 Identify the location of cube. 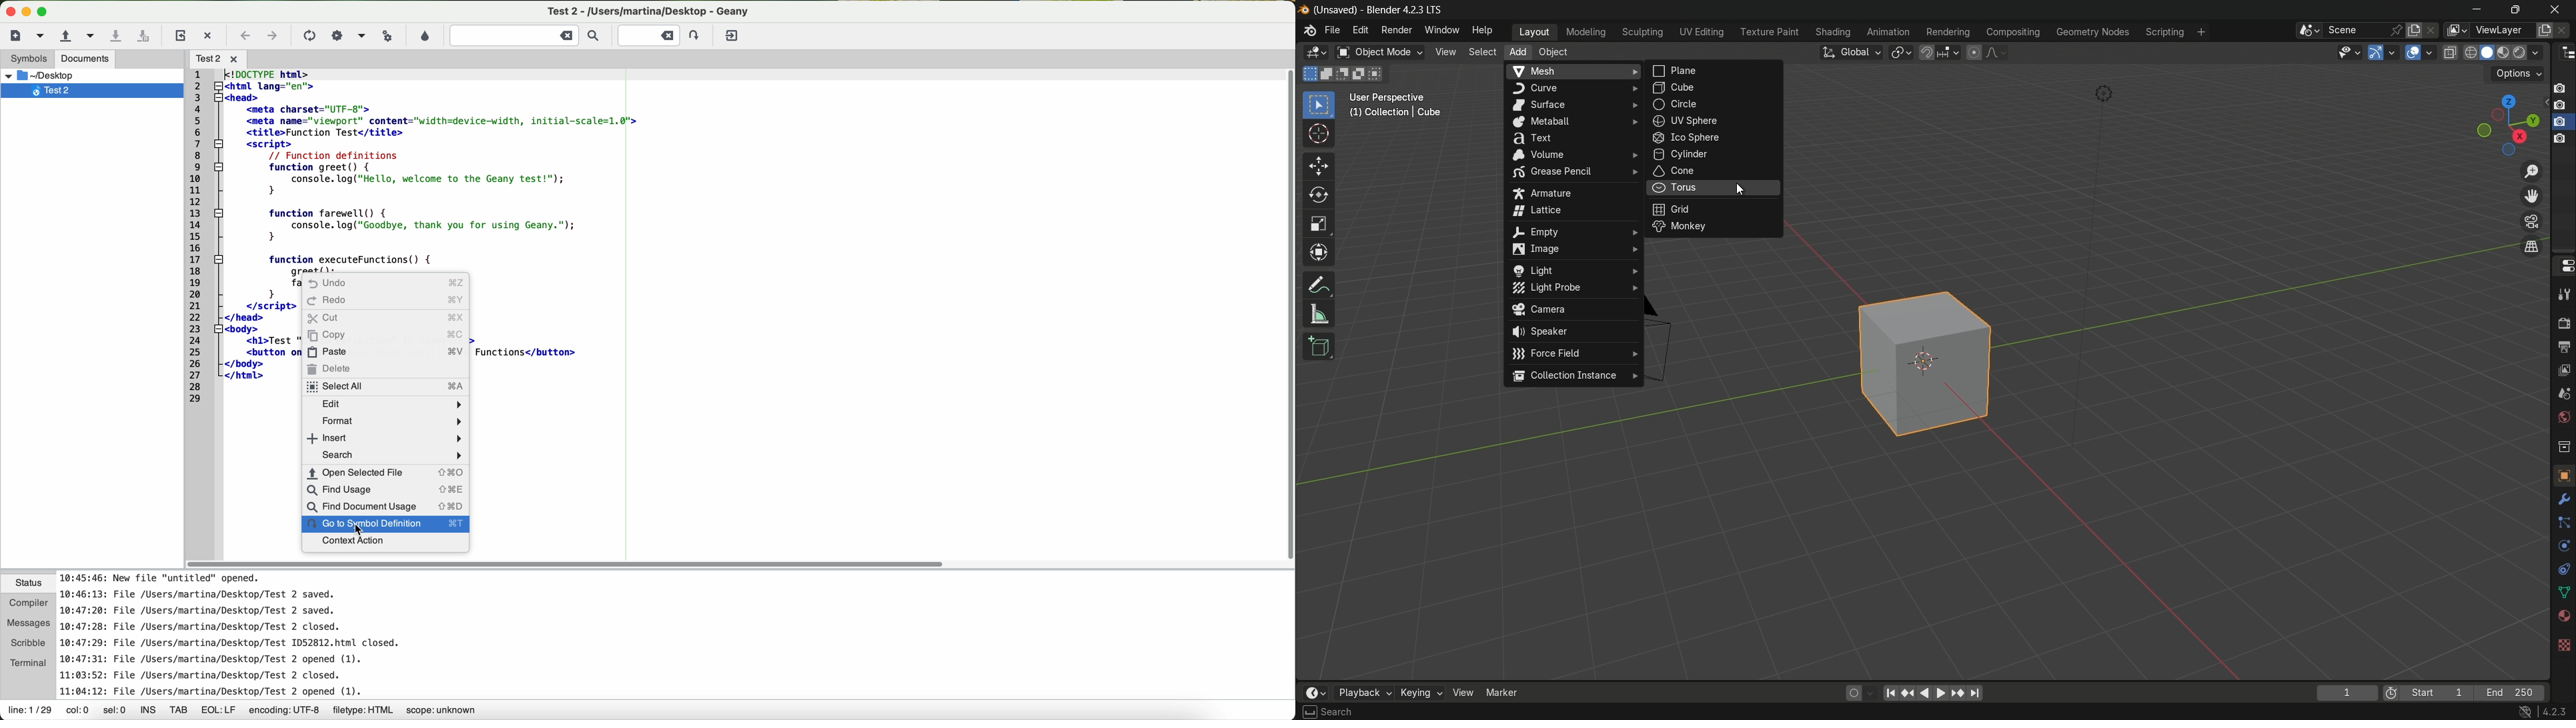
(1929, 360).